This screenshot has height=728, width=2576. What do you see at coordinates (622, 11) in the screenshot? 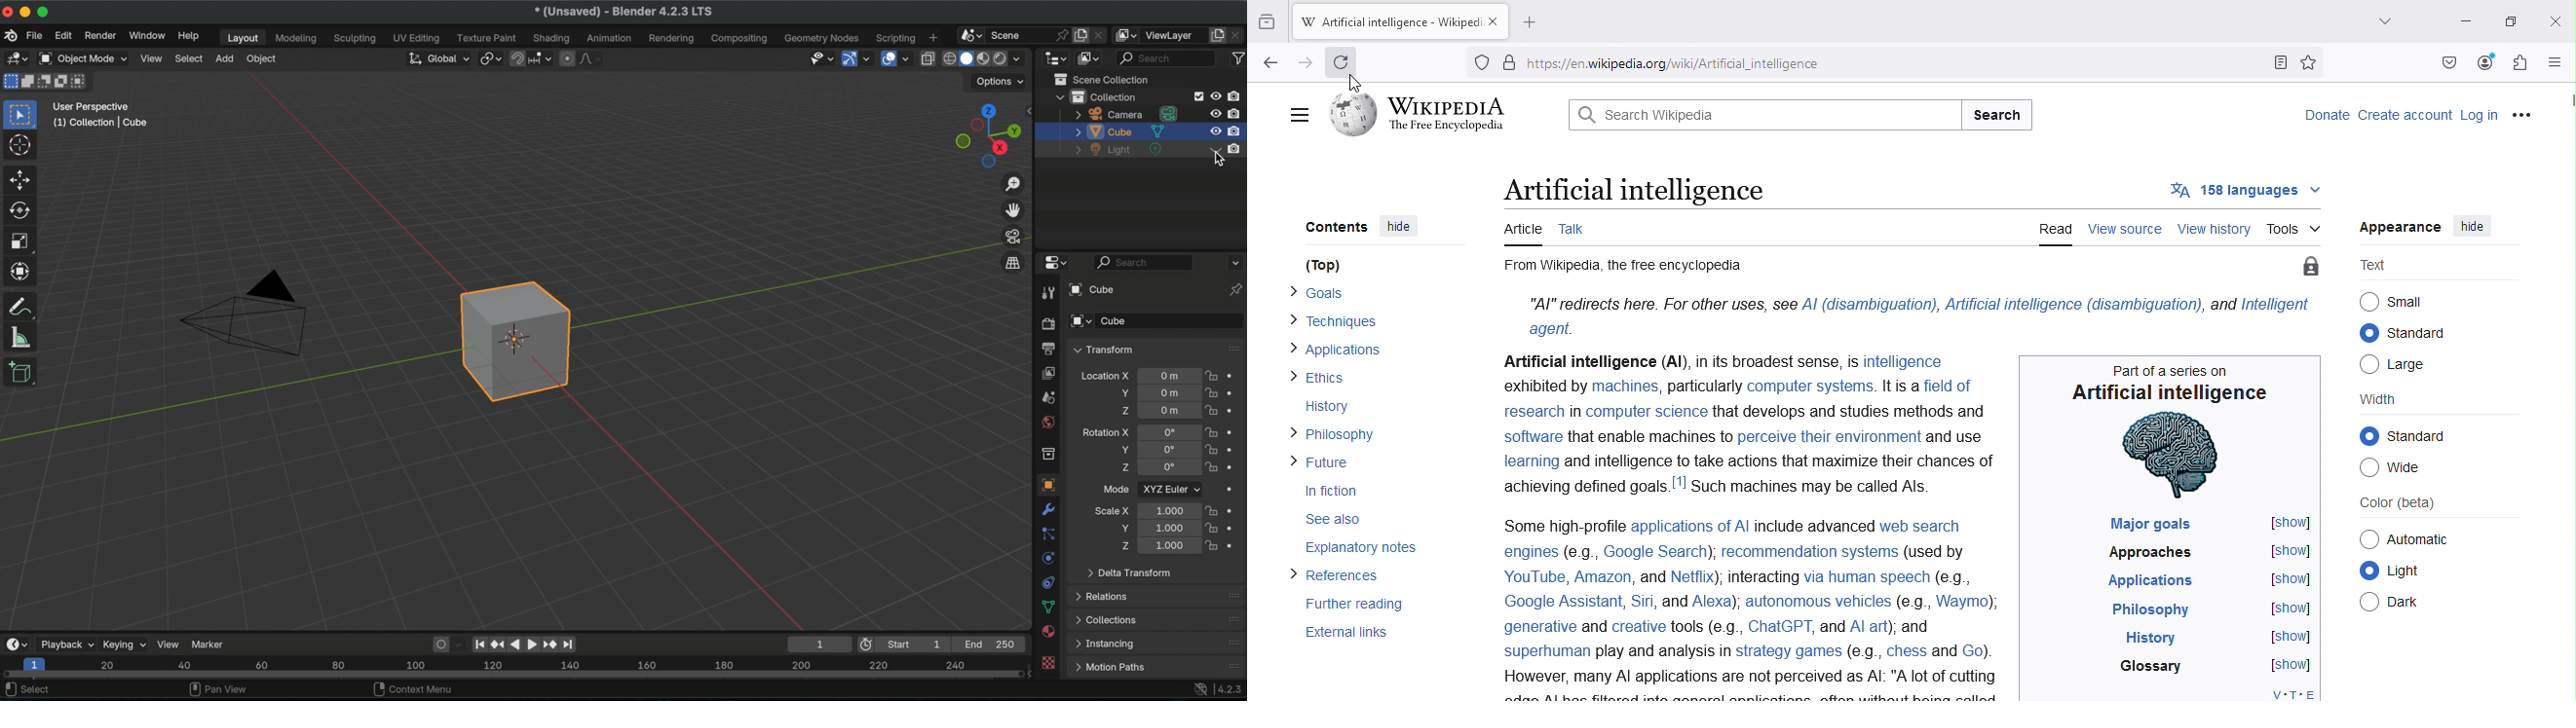
I see `(unsaved) Blender 4.2.3 LTS version` at bounding box center [622, 11].